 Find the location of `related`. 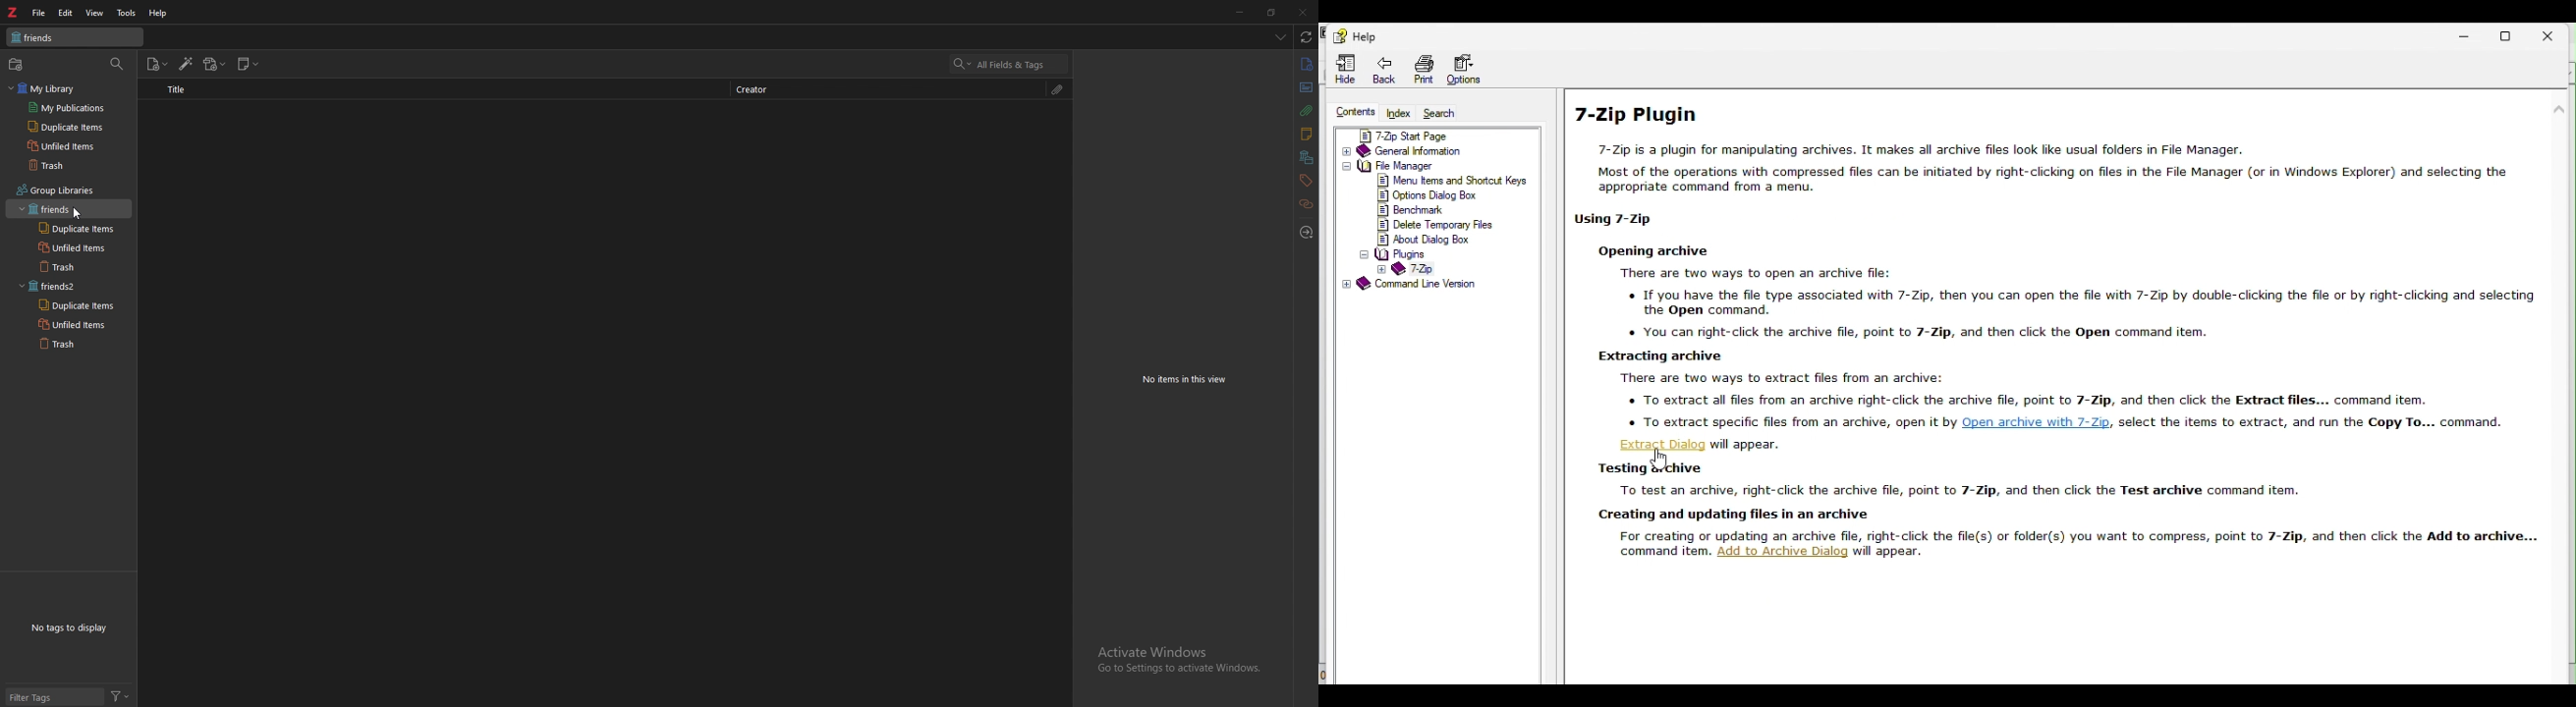

related is located at coordinates (1307, 204).